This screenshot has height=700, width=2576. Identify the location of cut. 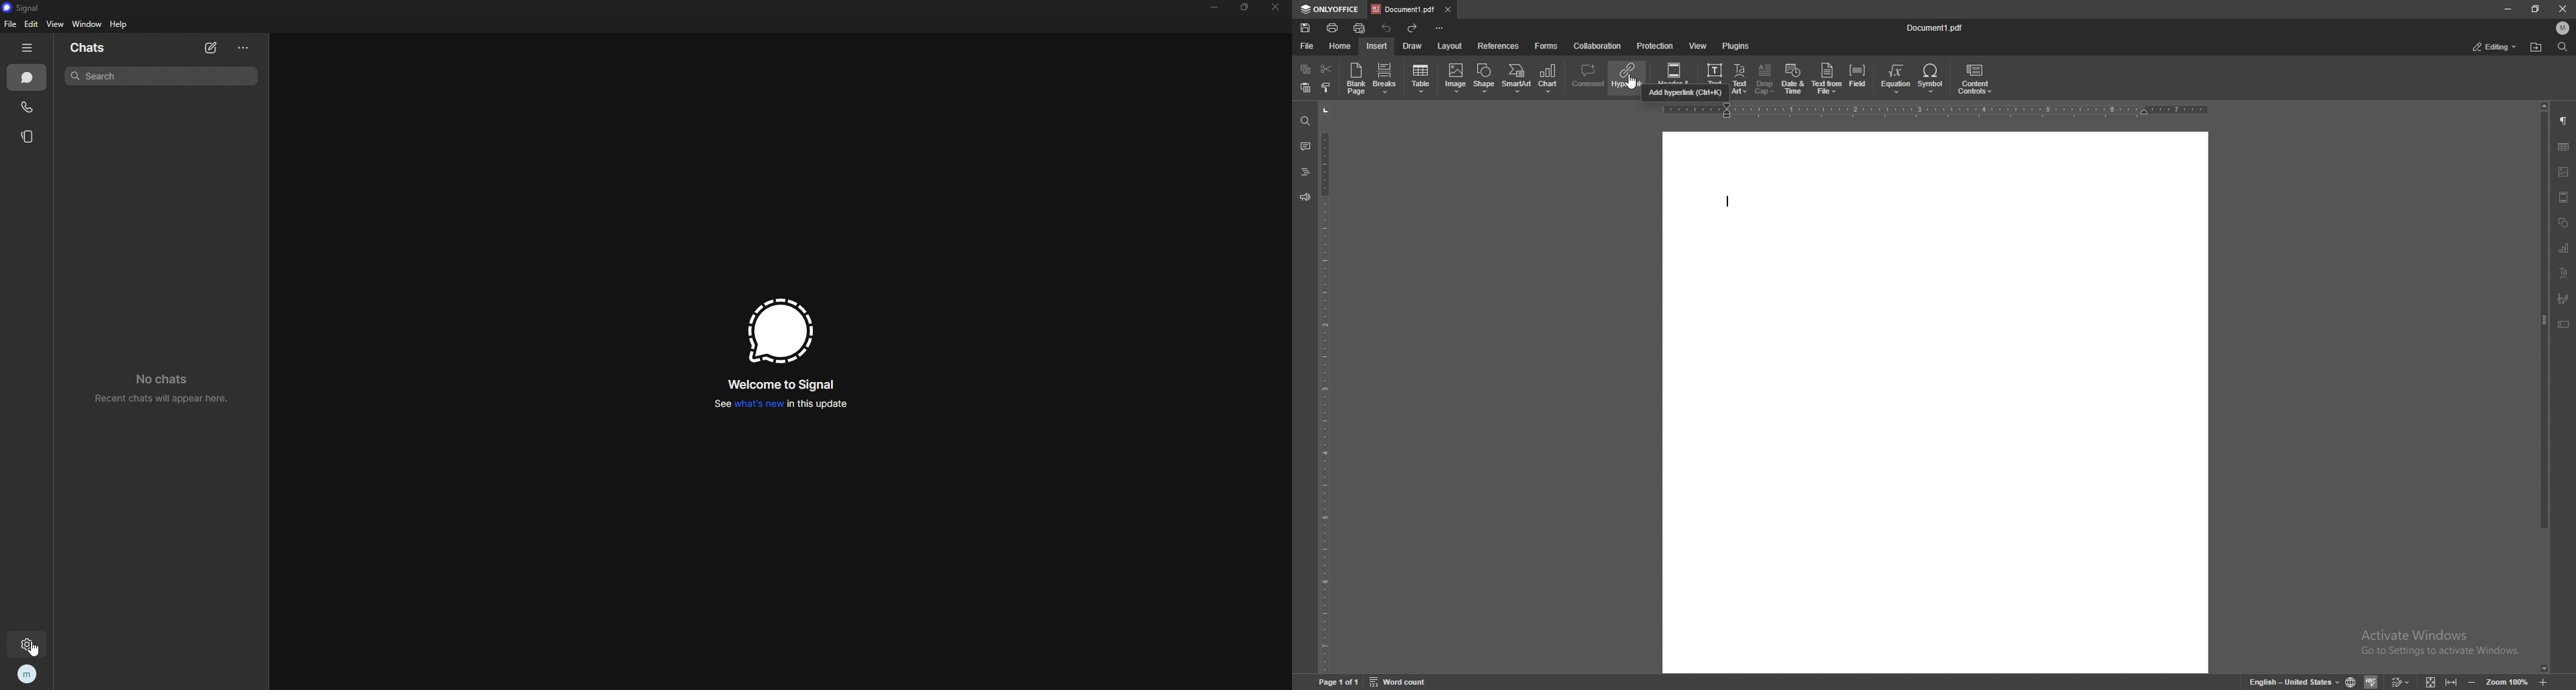
(1327, 69).